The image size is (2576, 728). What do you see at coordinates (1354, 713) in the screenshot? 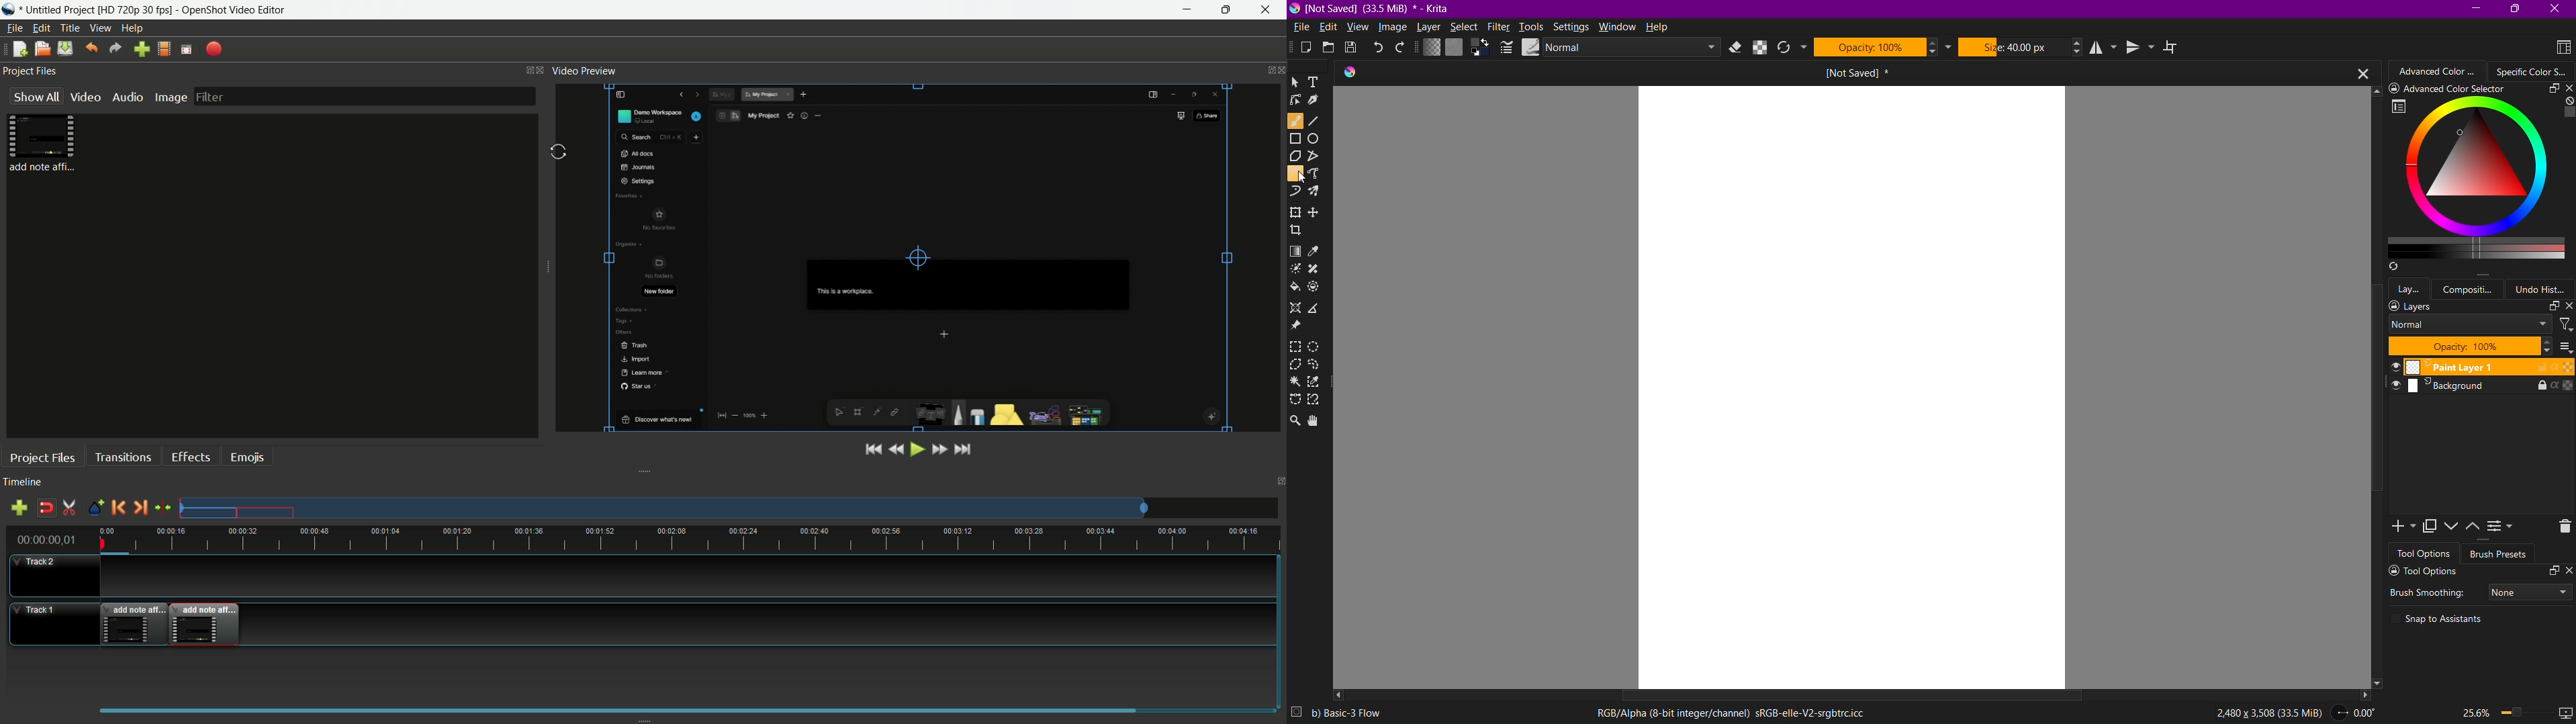
I see `b) Basic - 3 Flow` at bounding box center [1354, 713].